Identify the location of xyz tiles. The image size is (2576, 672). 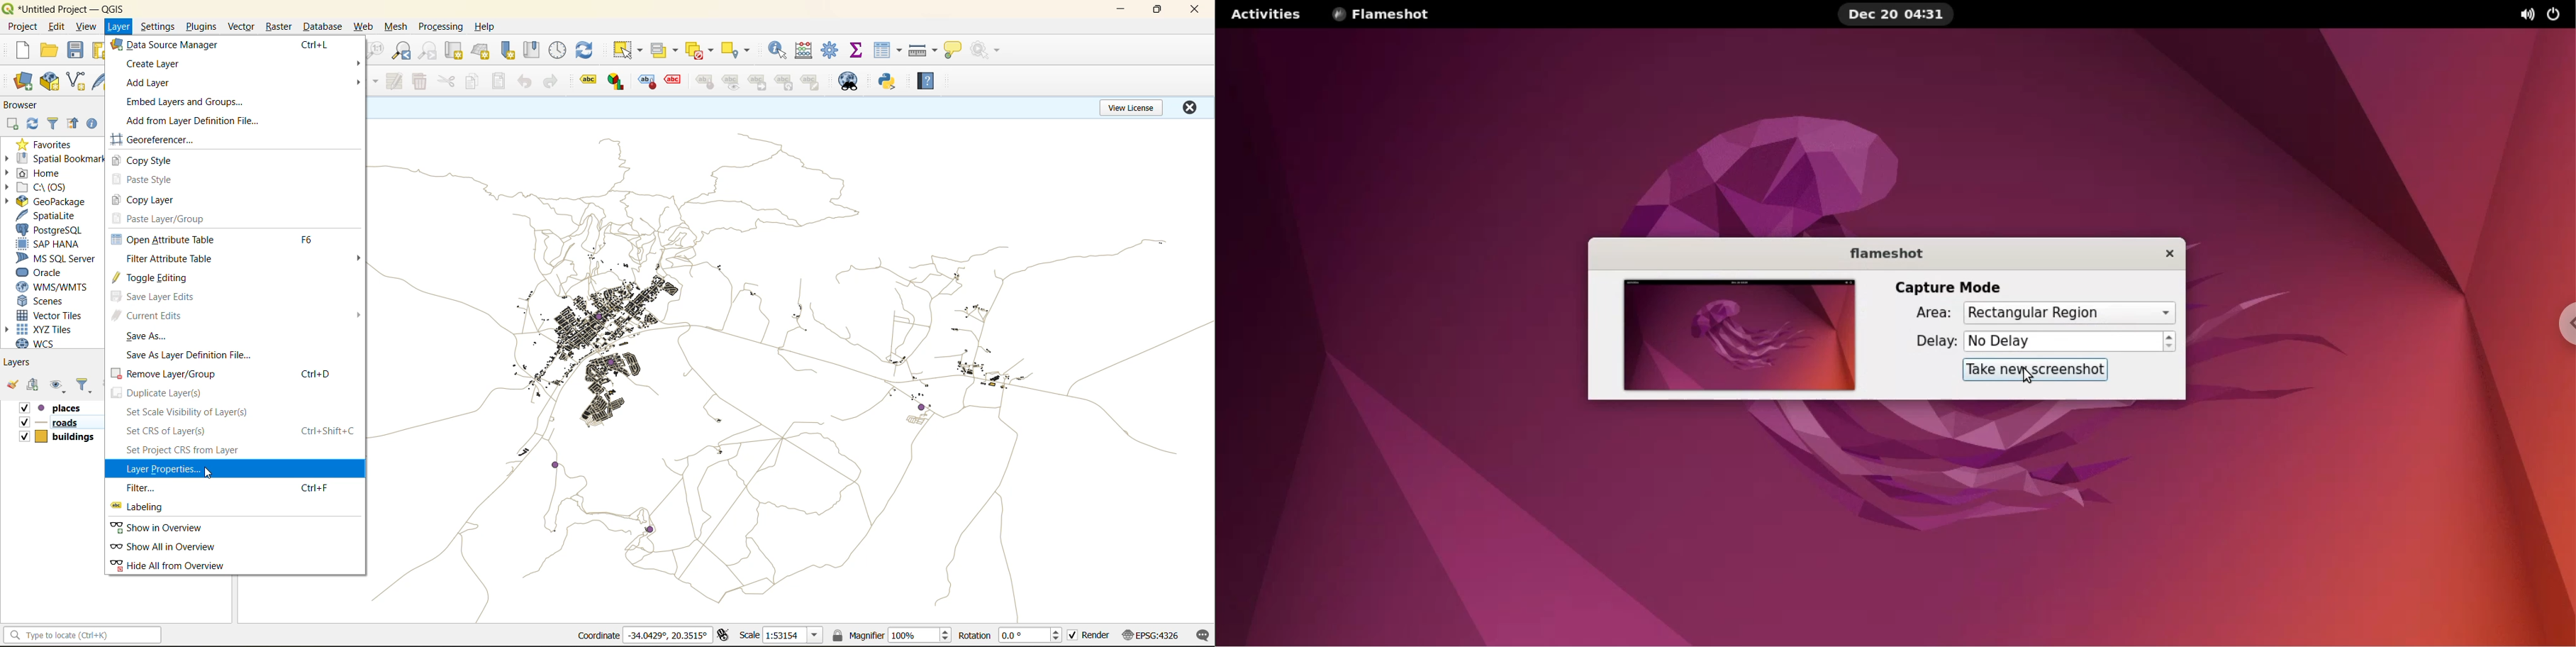
(51, 329).